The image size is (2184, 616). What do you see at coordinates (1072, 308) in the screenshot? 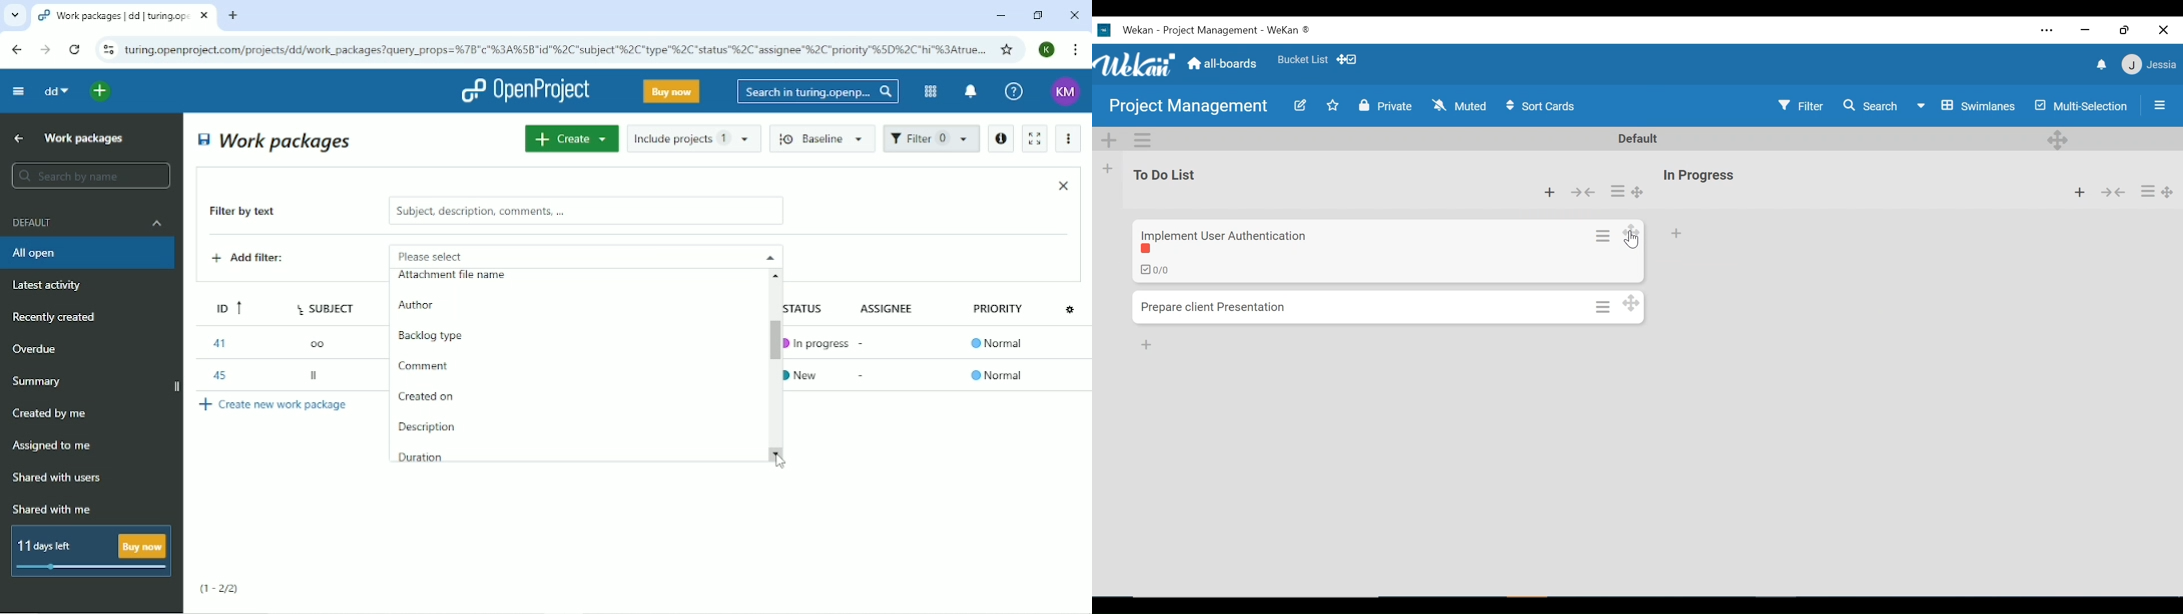
I see `Configure view` at bounding box center [1072, 308].